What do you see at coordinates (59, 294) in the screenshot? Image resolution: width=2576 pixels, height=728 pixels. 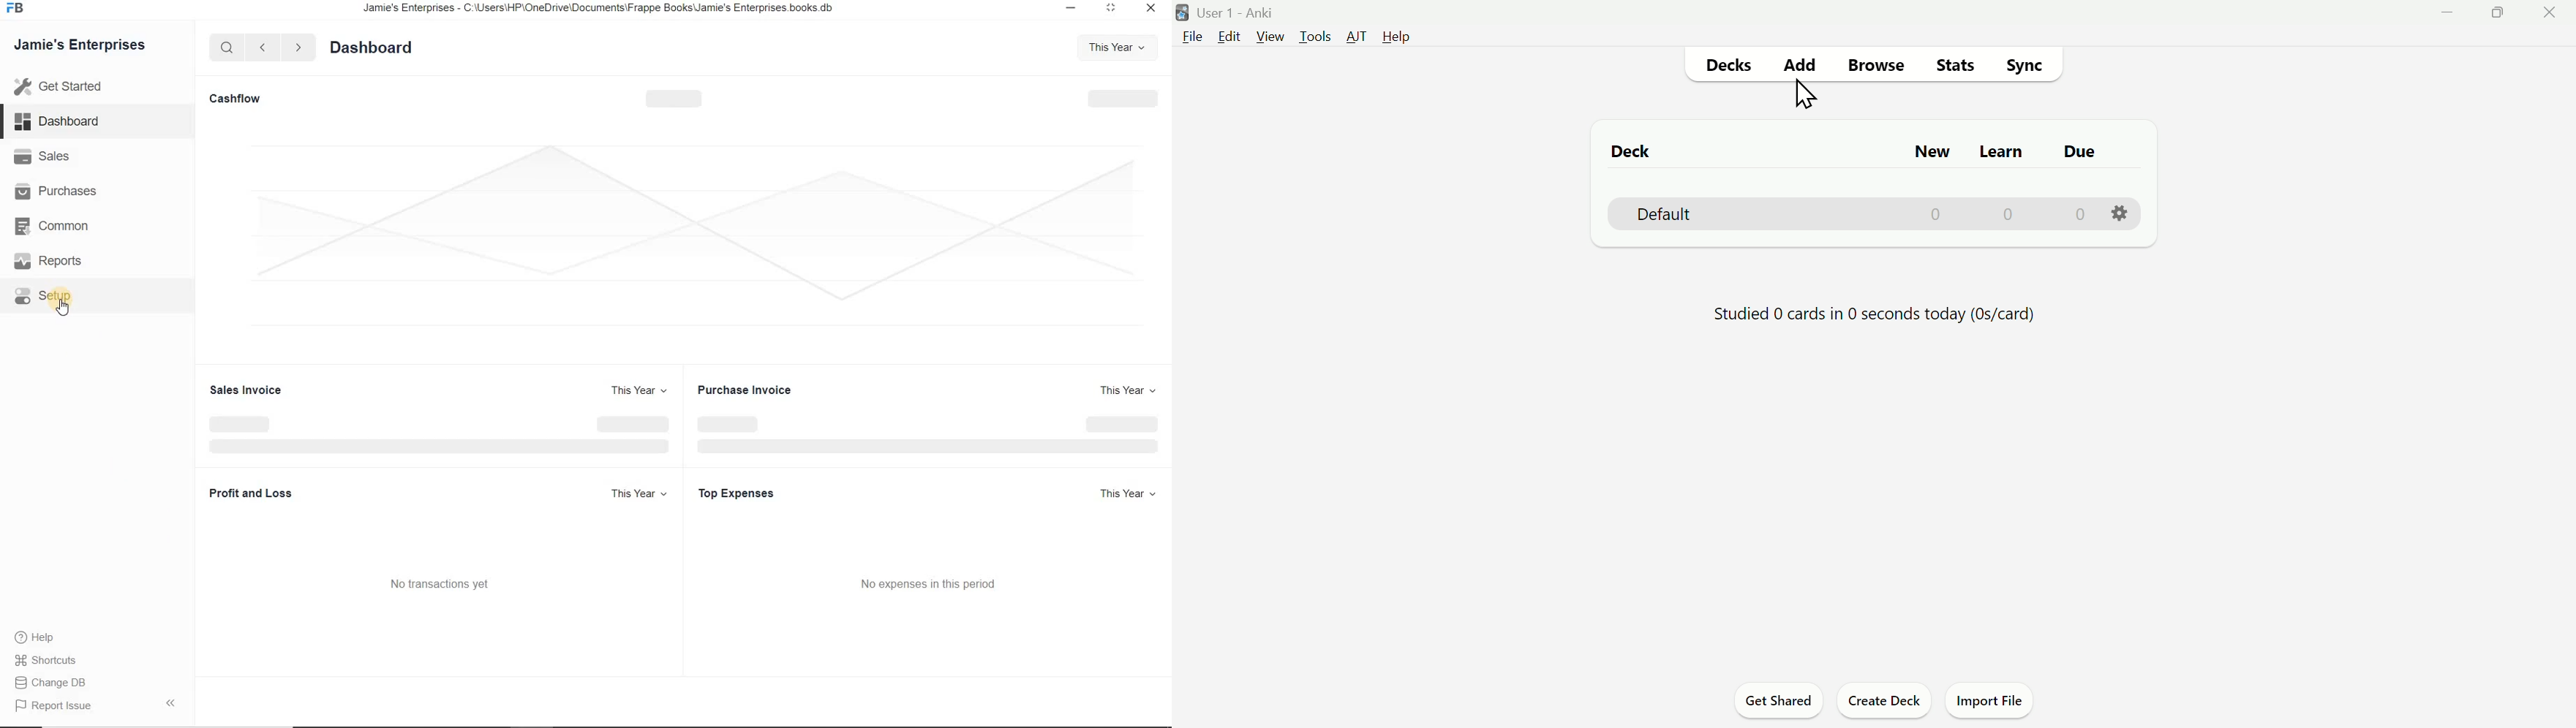 I see `Setup` at bounding box center [59, 294].